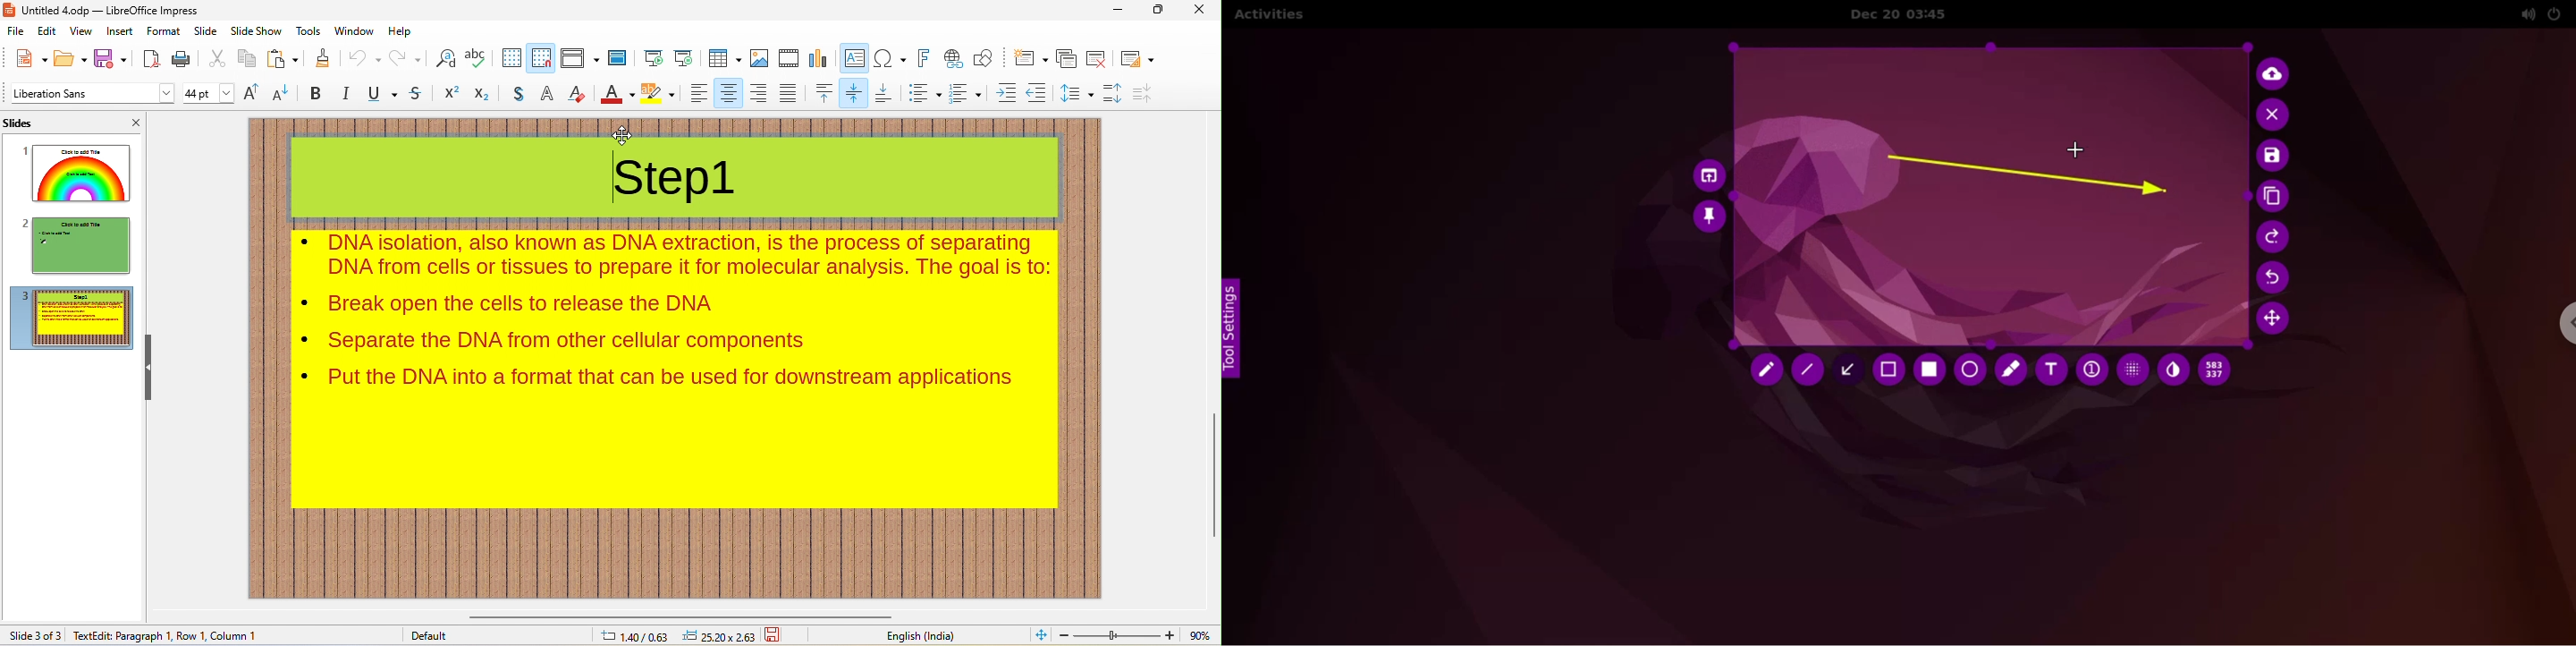 The height and width of the screenshot is (672, 2576). Describe the element at coordinates (383, 93) in the screenshot. I see `underline` at that location.